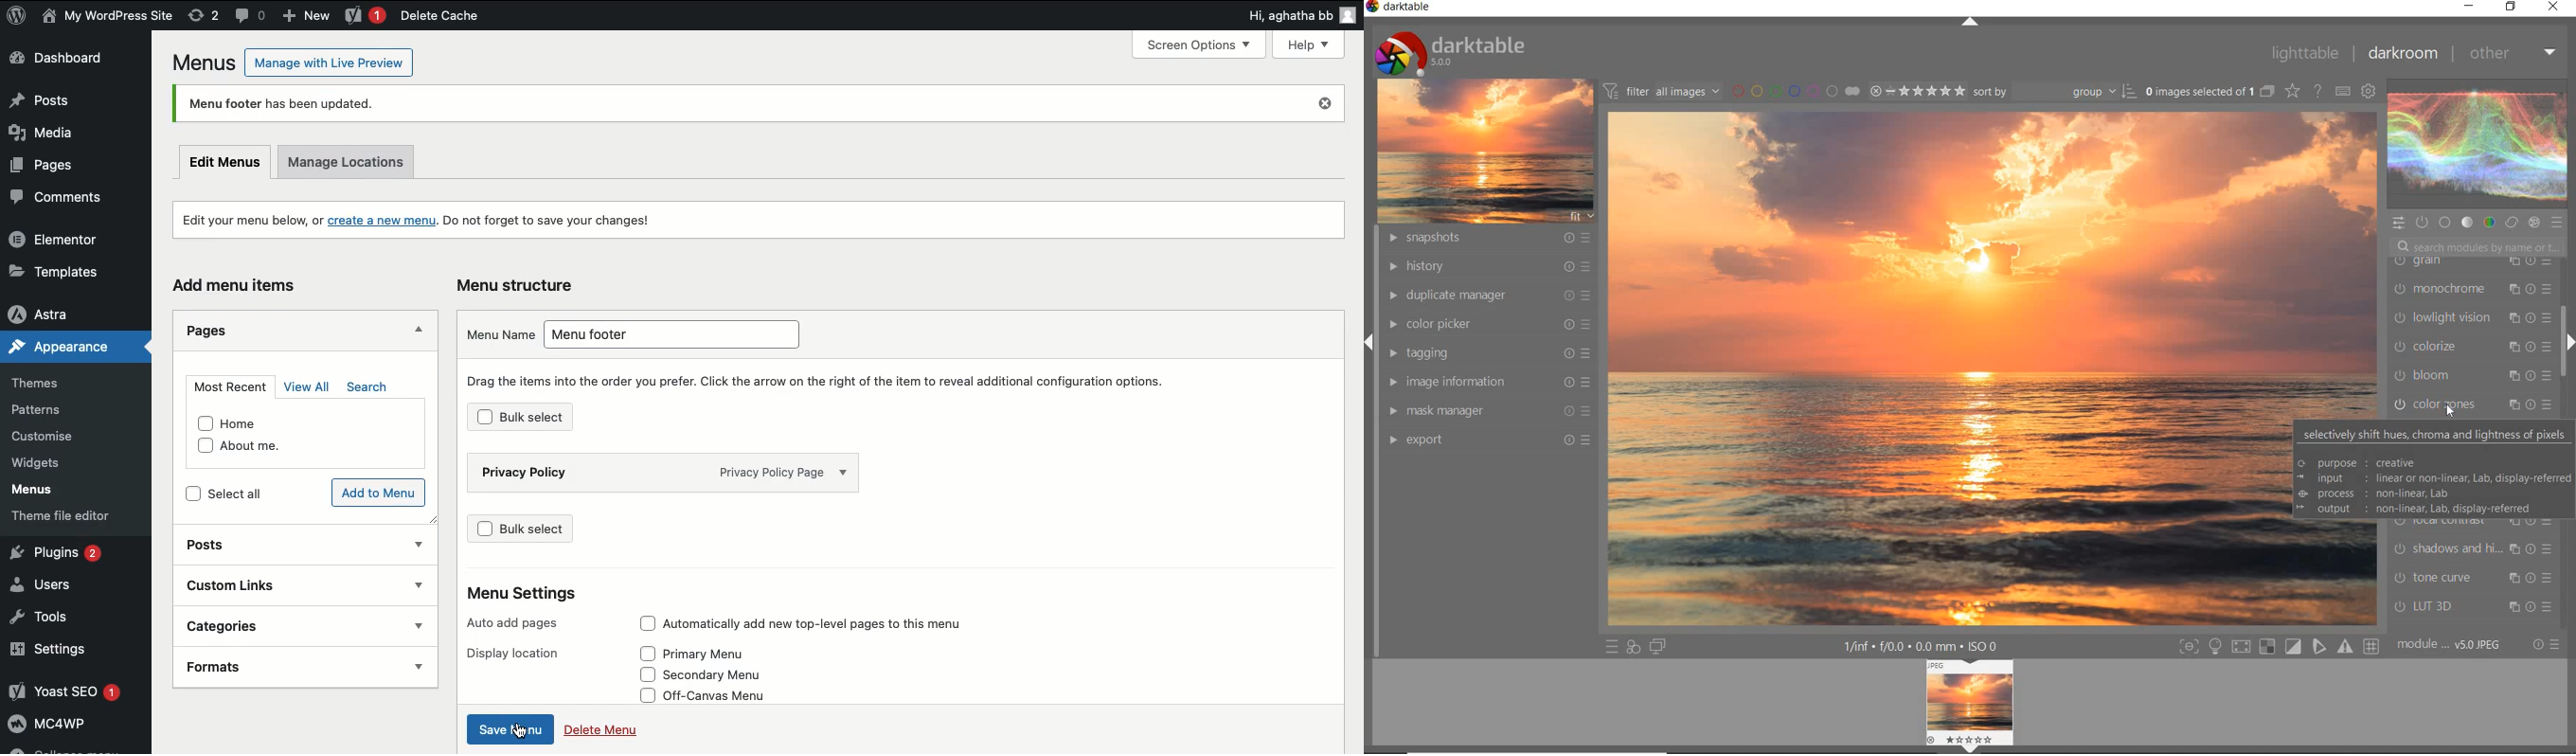 Image resolution: width=2576 pixels, height=756 pixels. Describe the element at coordinates (2321, 90) in the screenshot. I see `ENABLE FOR ONLINE HELP` at that location.